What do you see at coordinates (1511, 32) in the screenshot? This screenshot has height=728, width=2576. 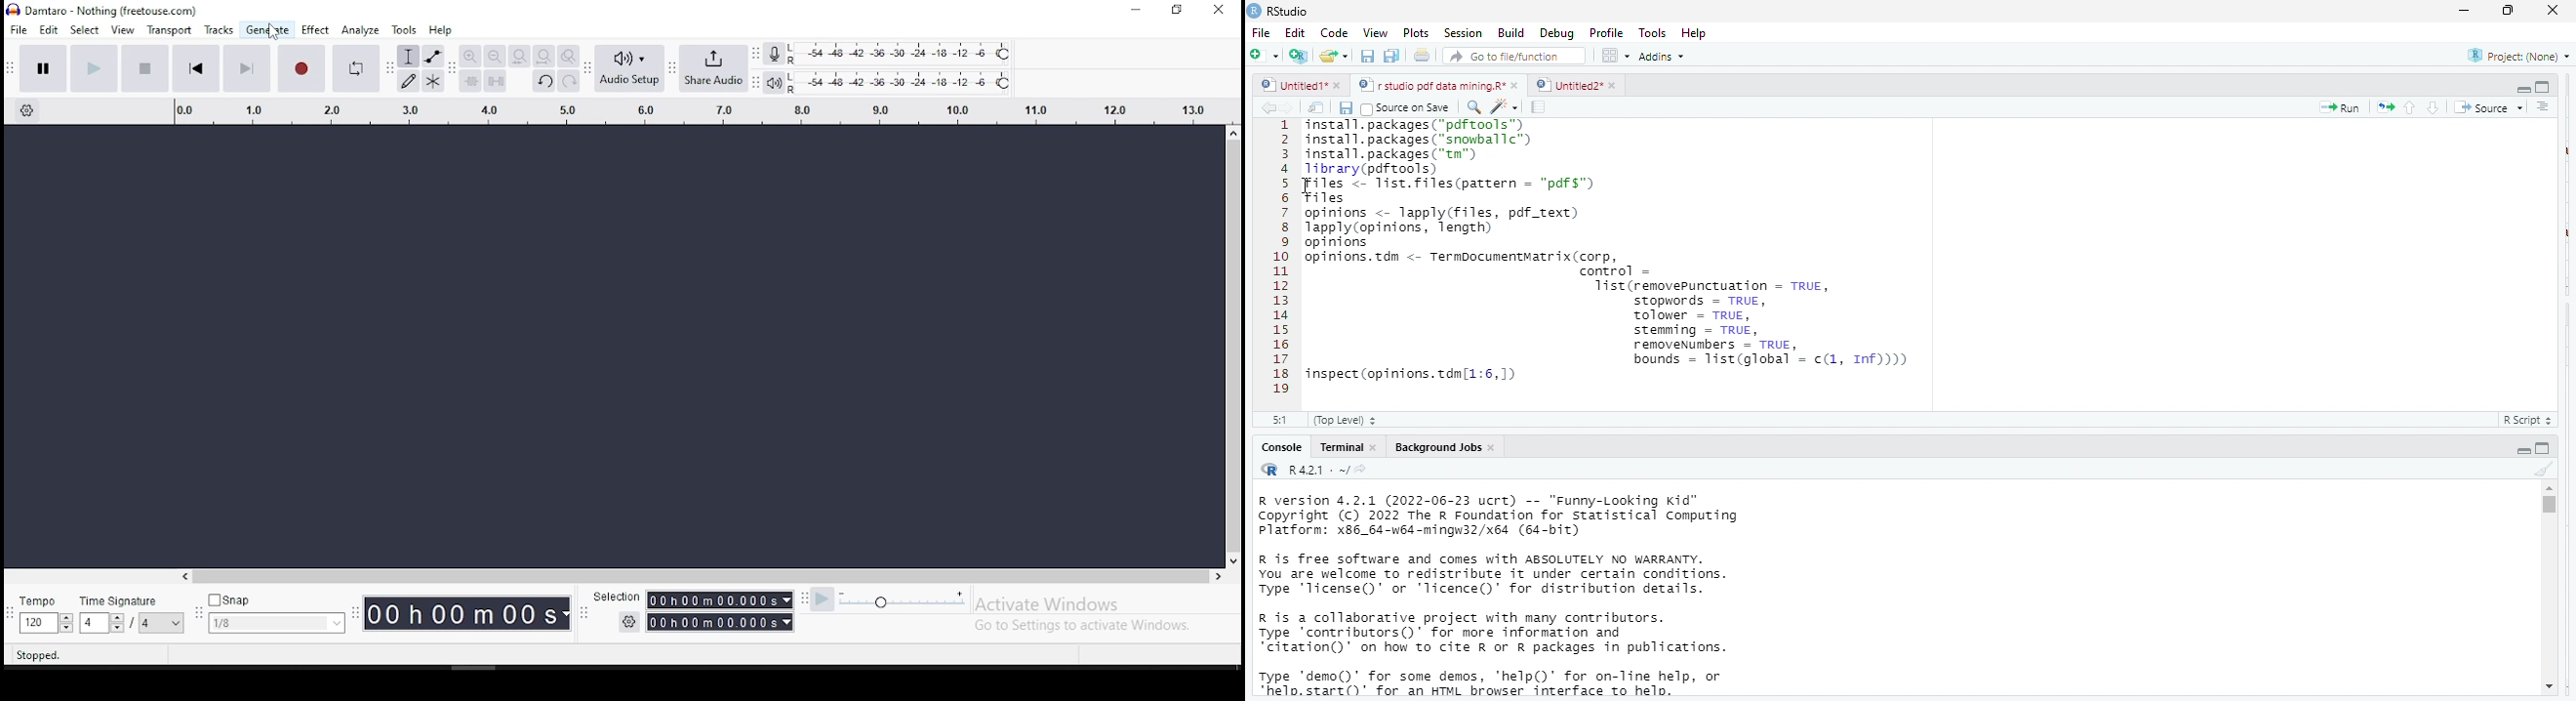 I see `build` at bounding box center [1511, 32].